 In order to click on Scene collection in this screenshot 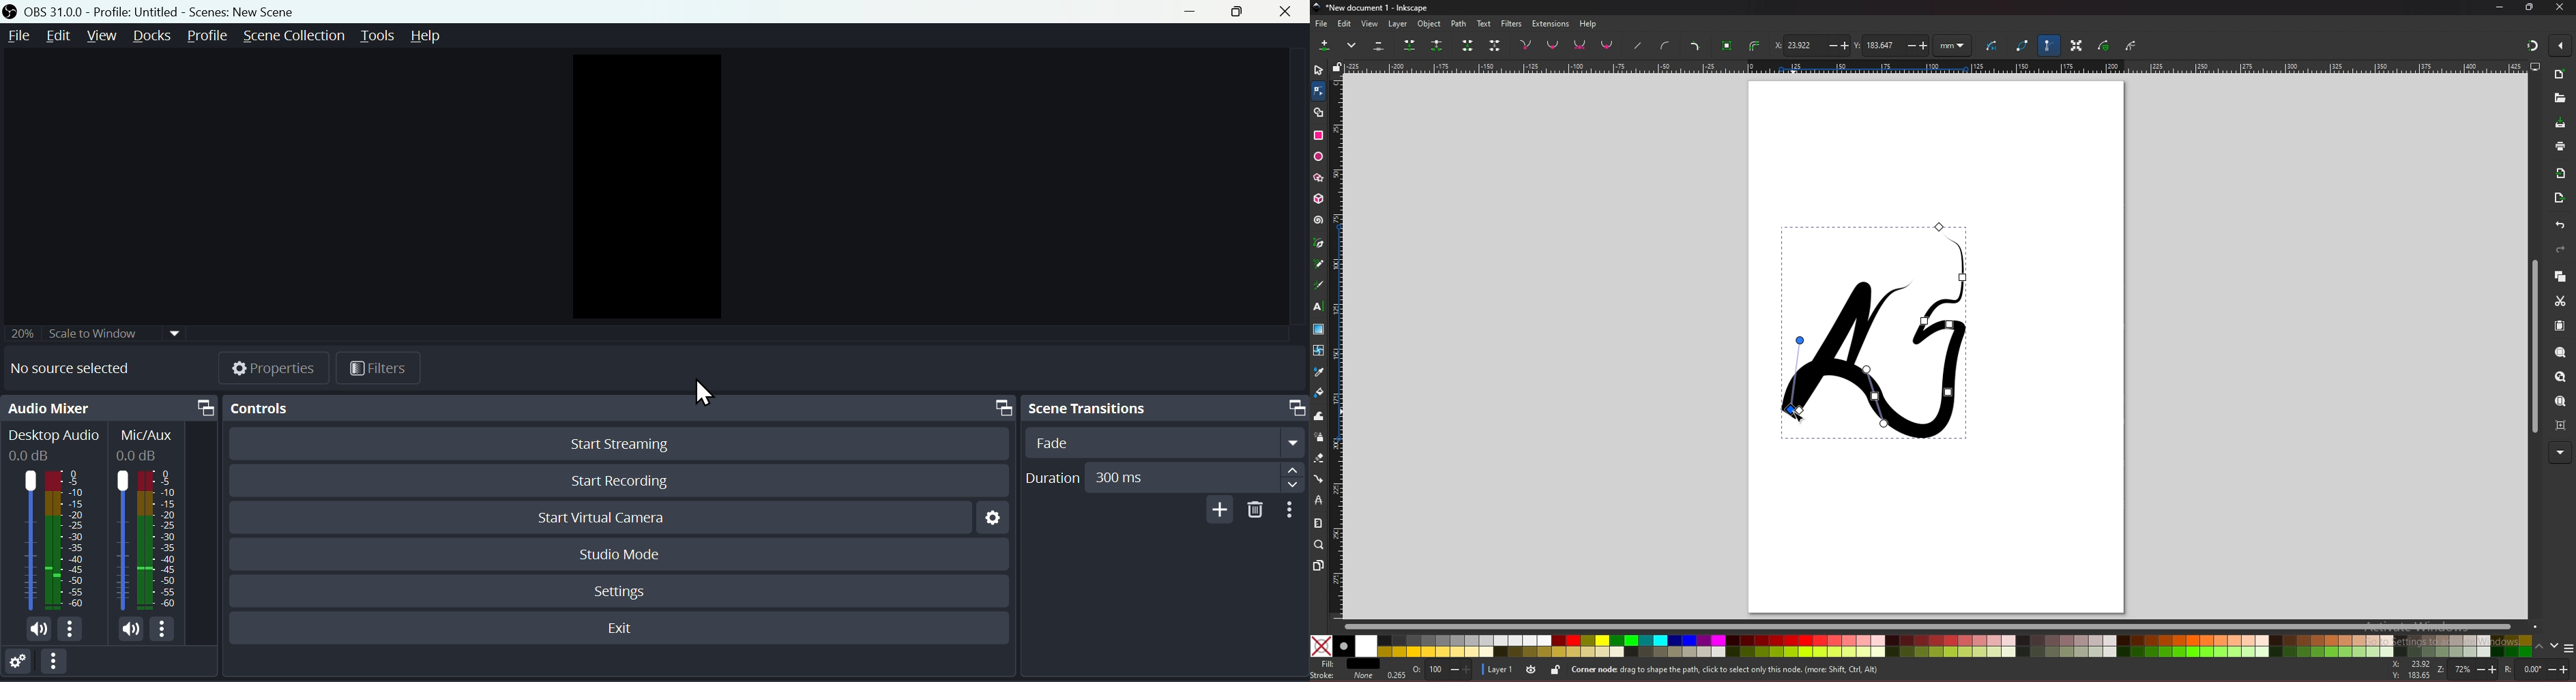, I will do `click(292, 35)`.